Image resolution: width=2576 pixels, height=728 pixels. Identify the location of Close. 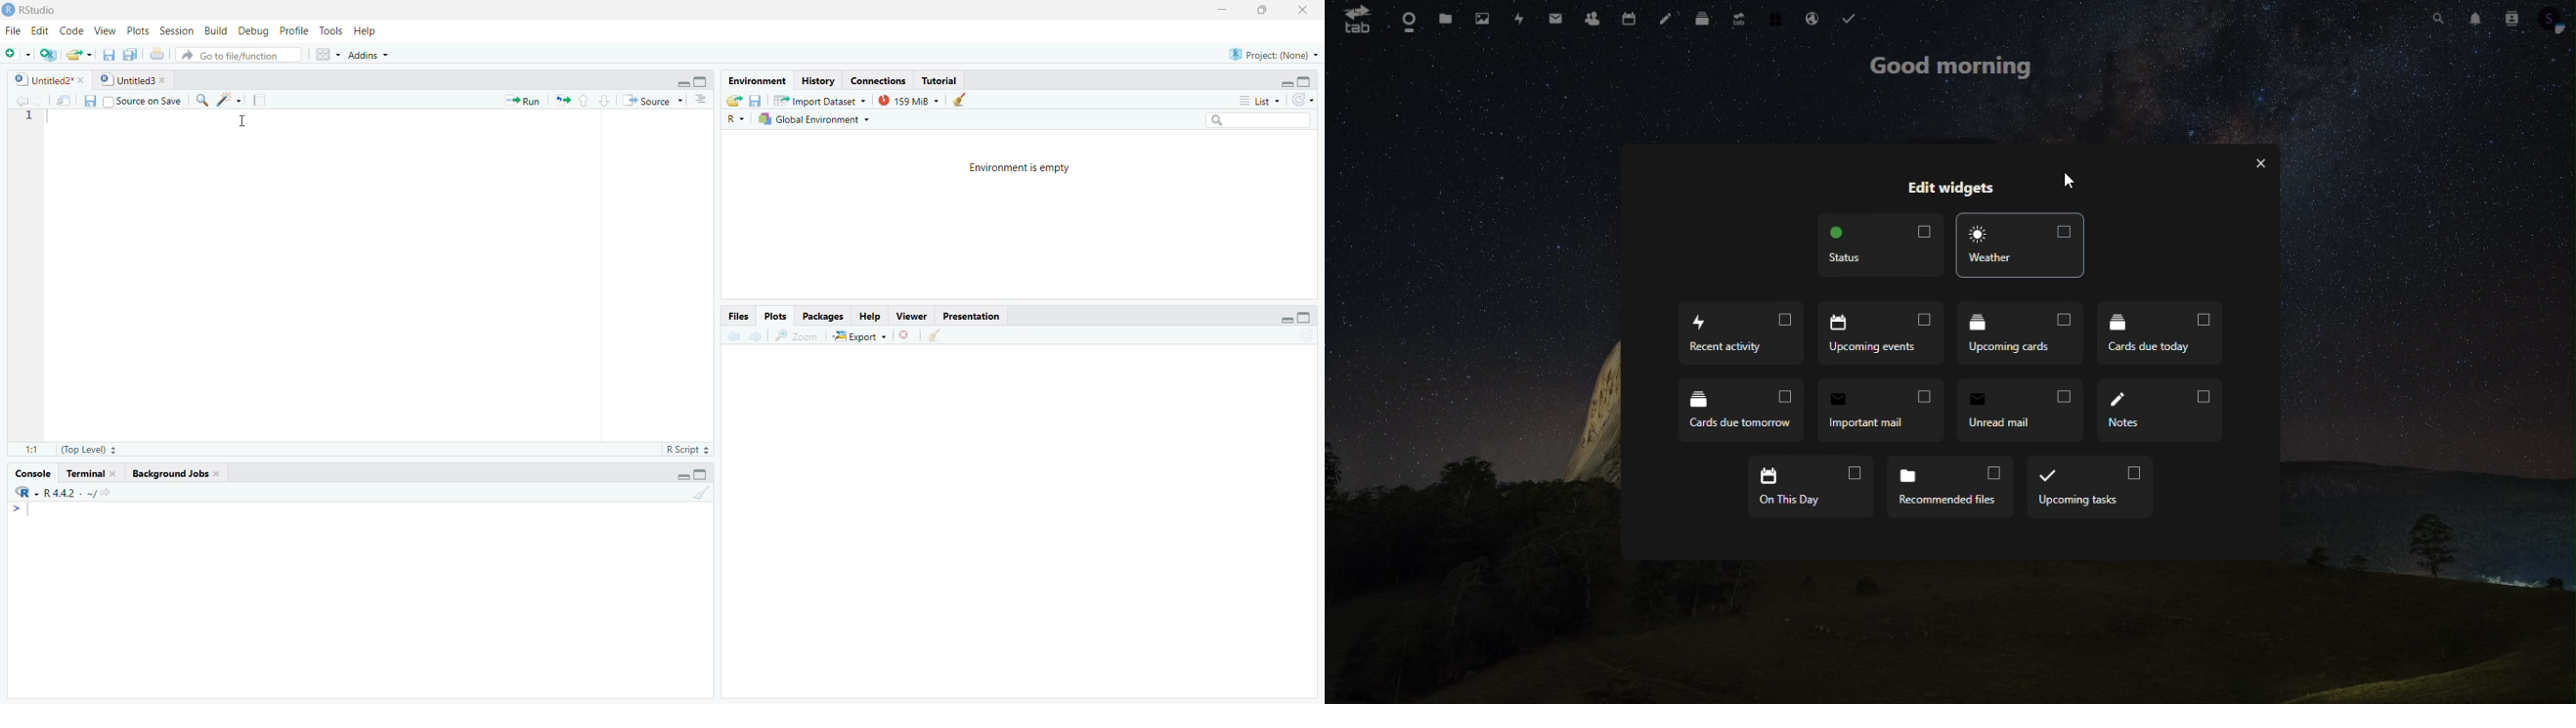
(1303, 12).